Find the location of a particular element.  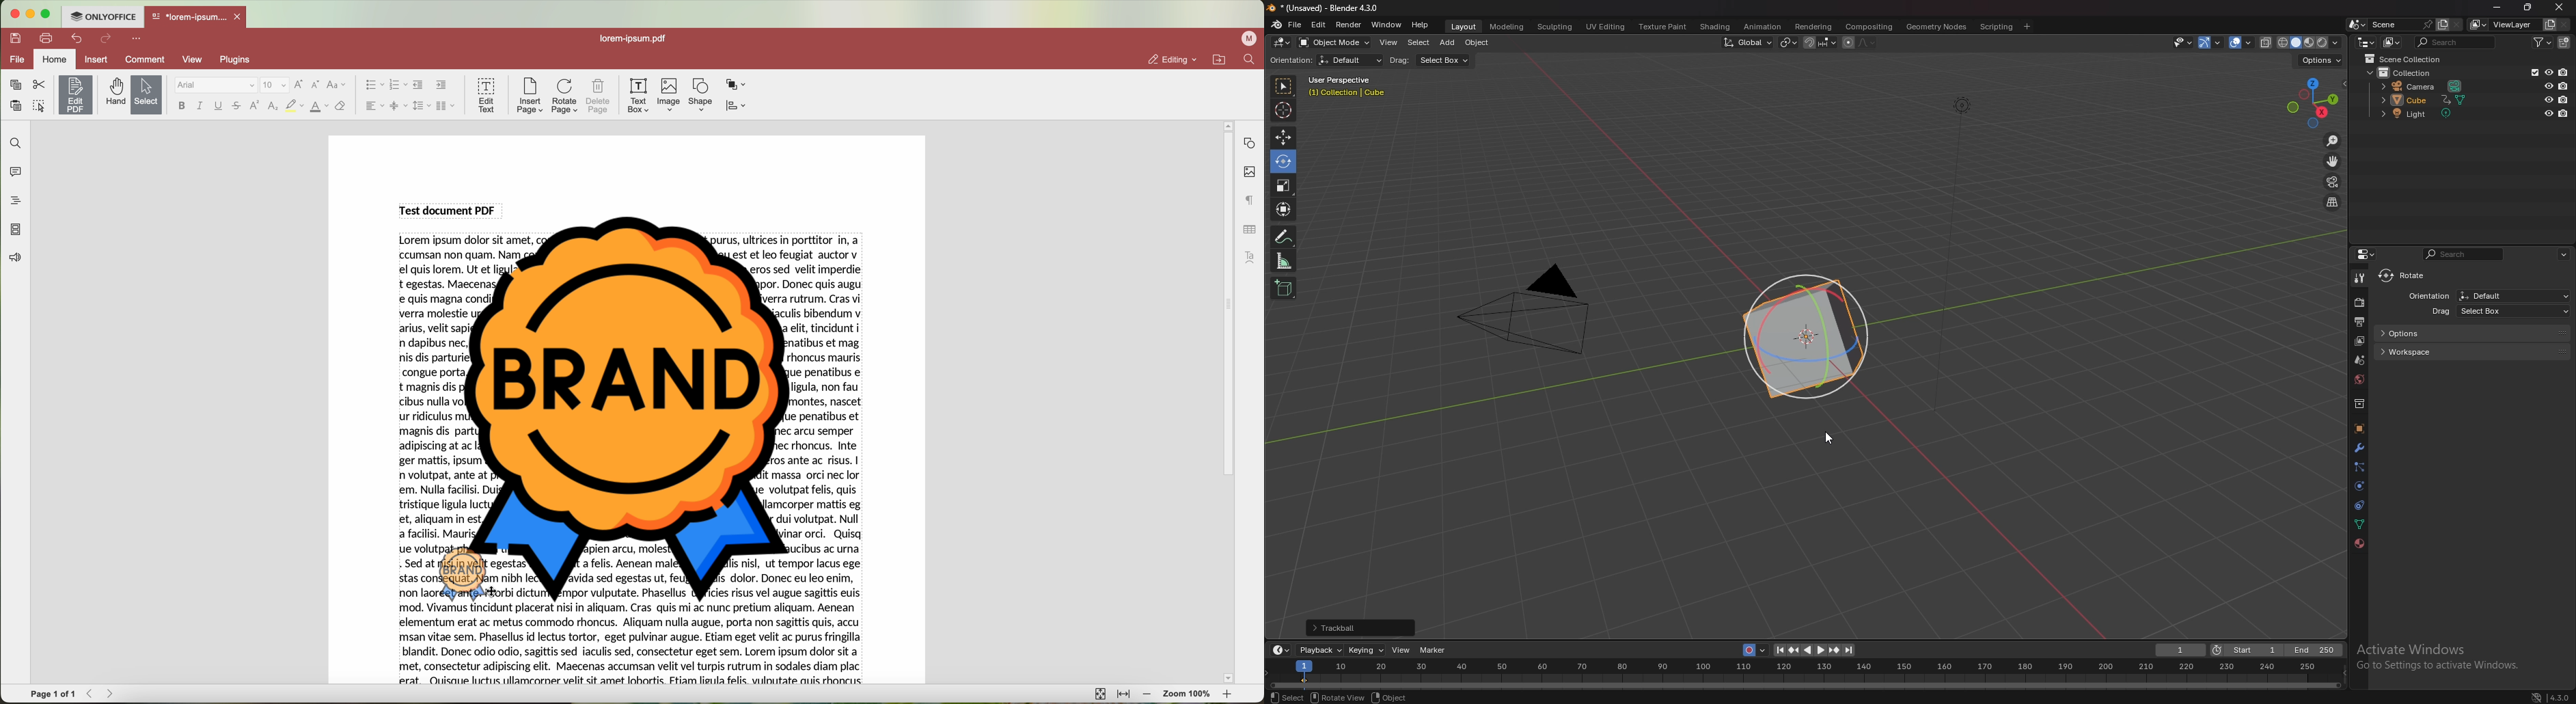

home is located at coordinates (55, 60).